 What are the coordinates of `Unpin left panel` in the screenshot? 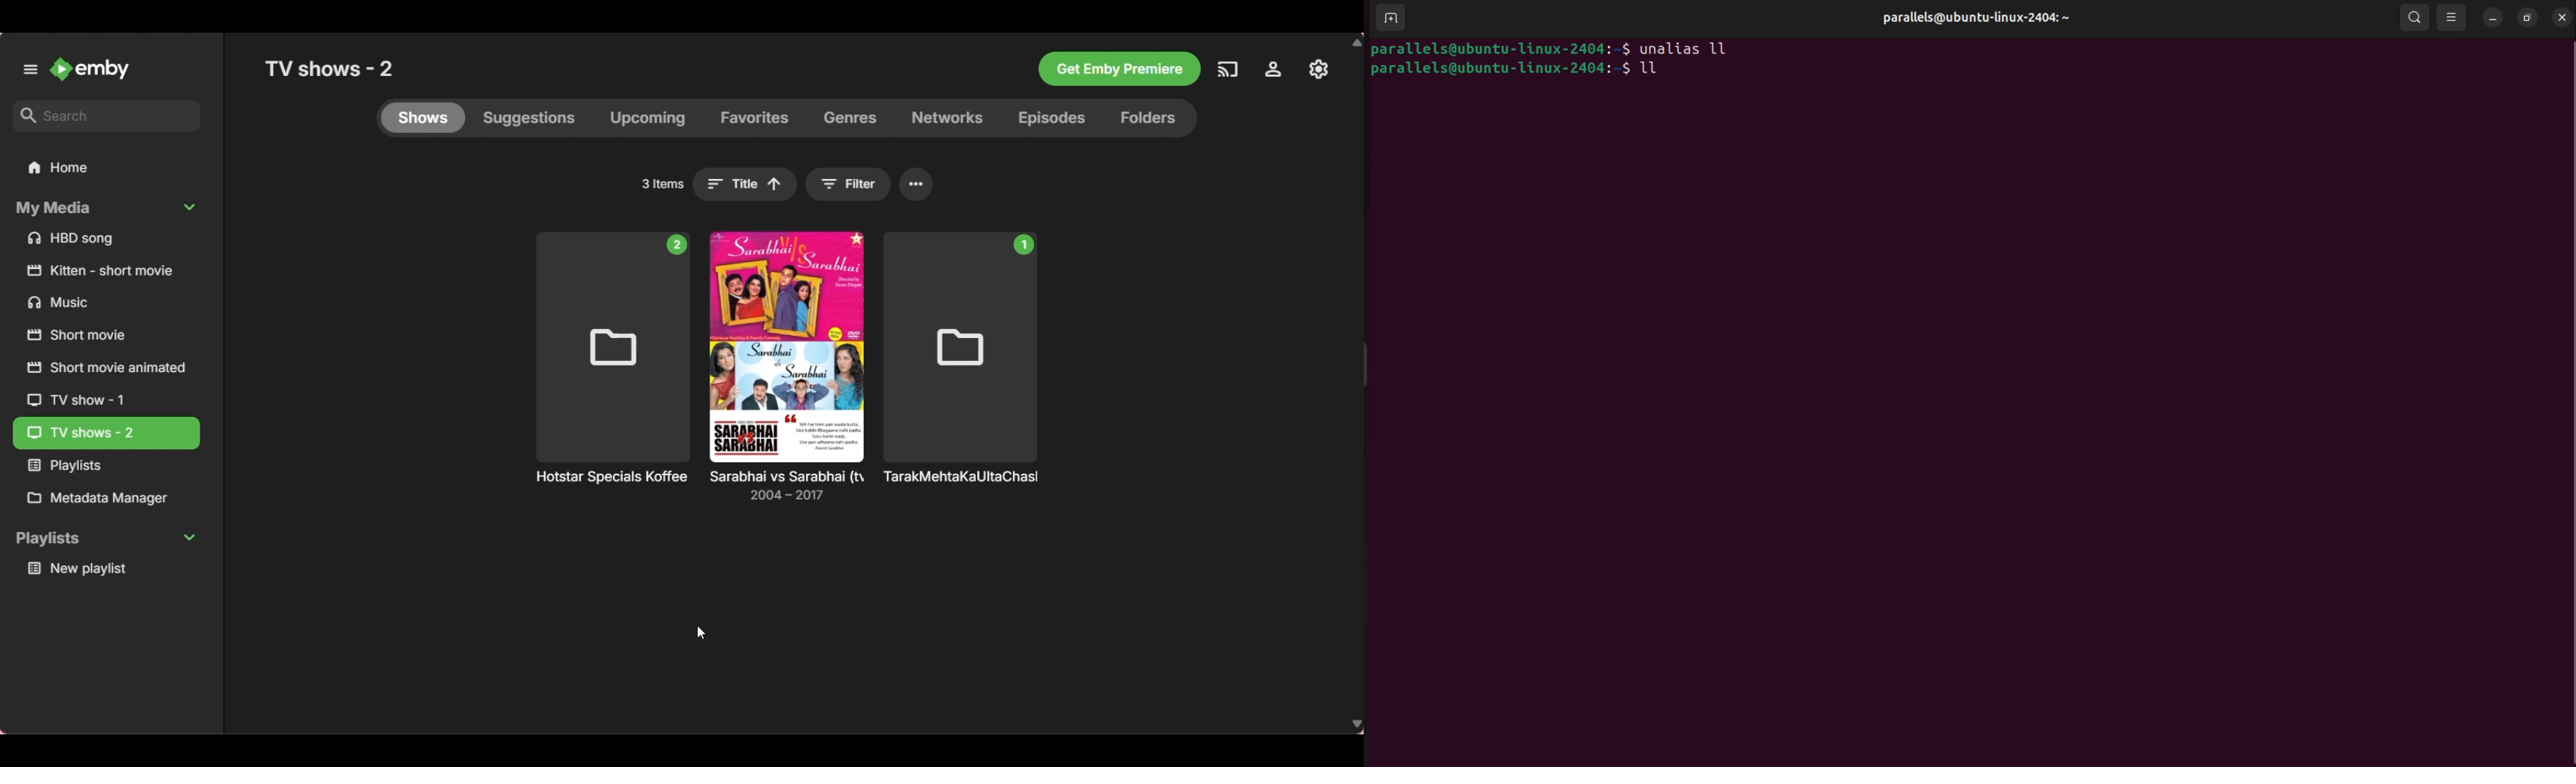 It's located at (31, 70).